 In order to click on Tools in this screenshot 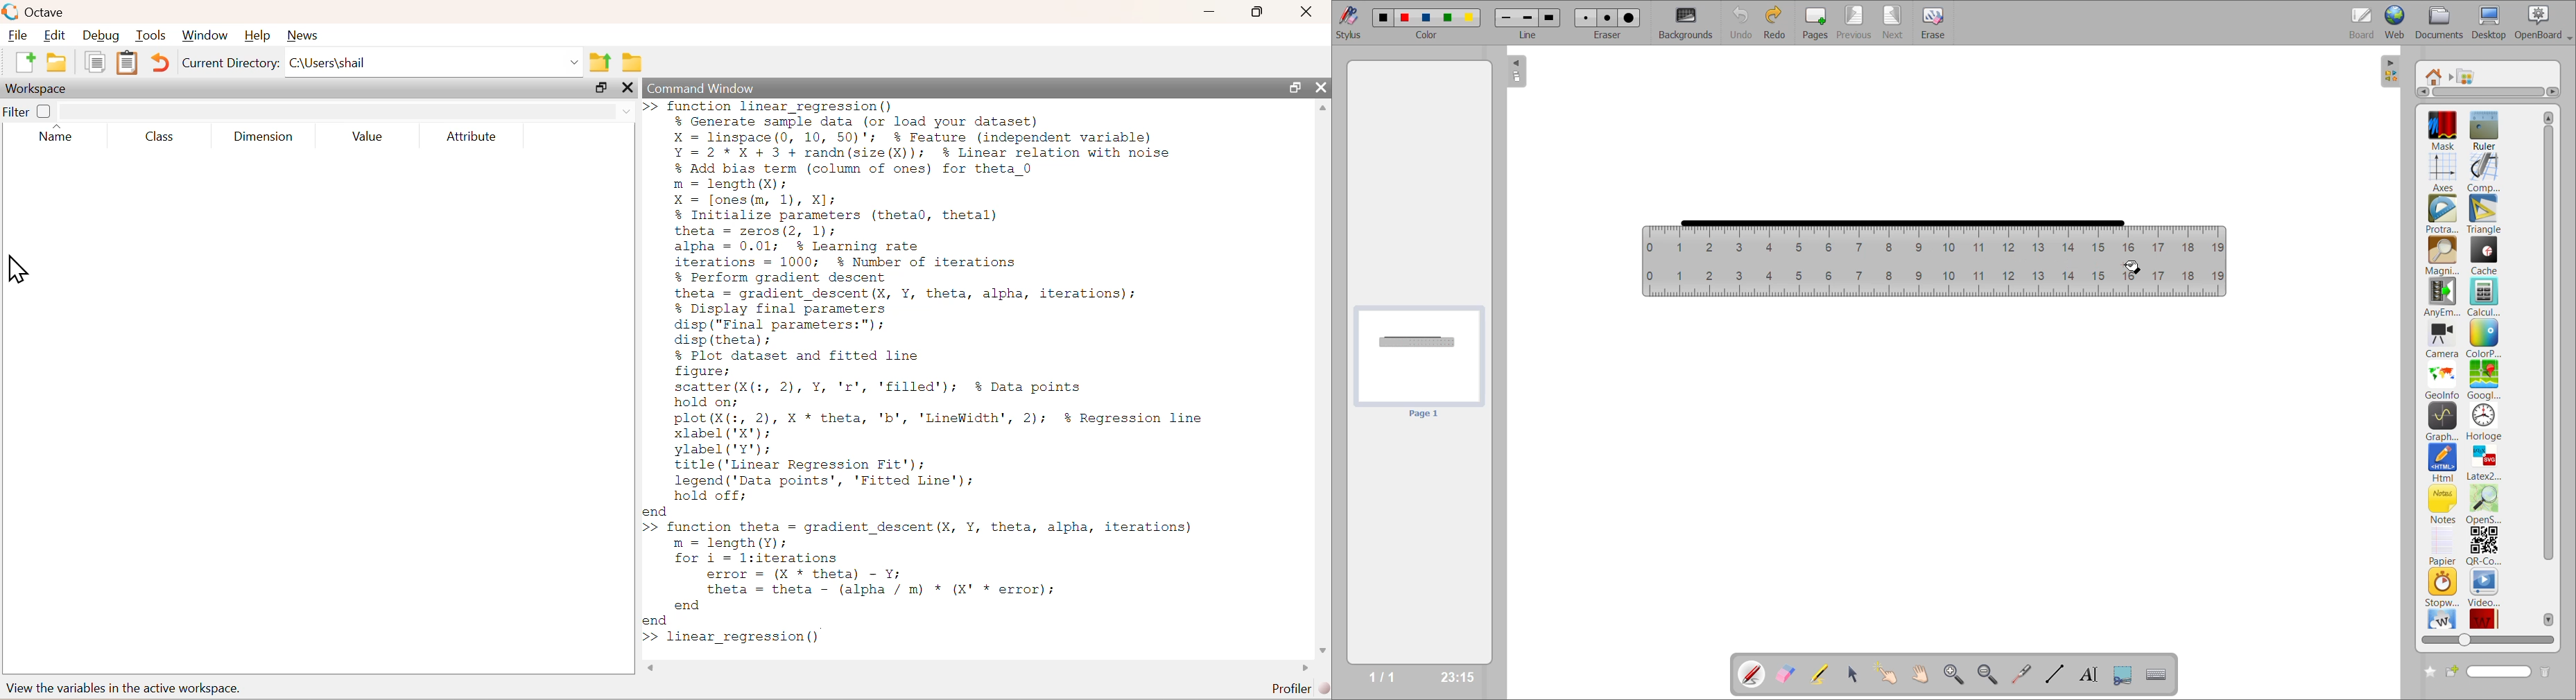, I will do `click(152, 35)`.